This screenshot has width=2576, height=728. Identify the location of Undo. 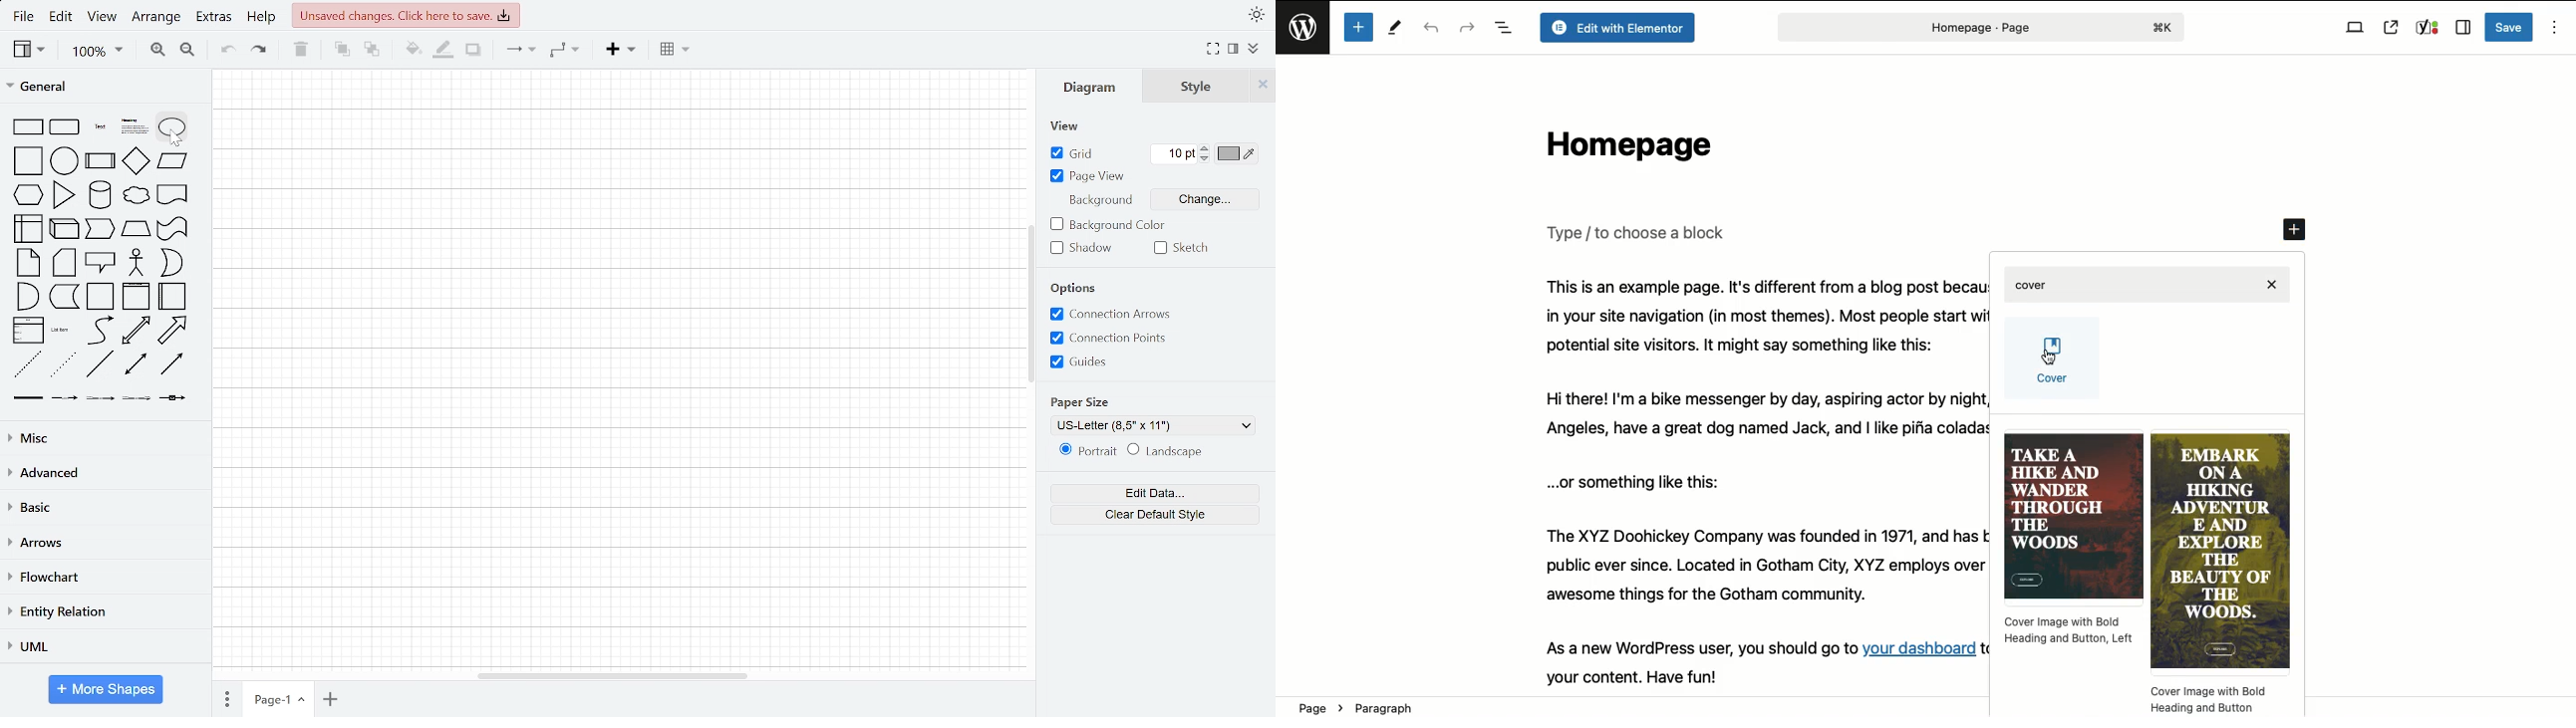
(1434, 29).